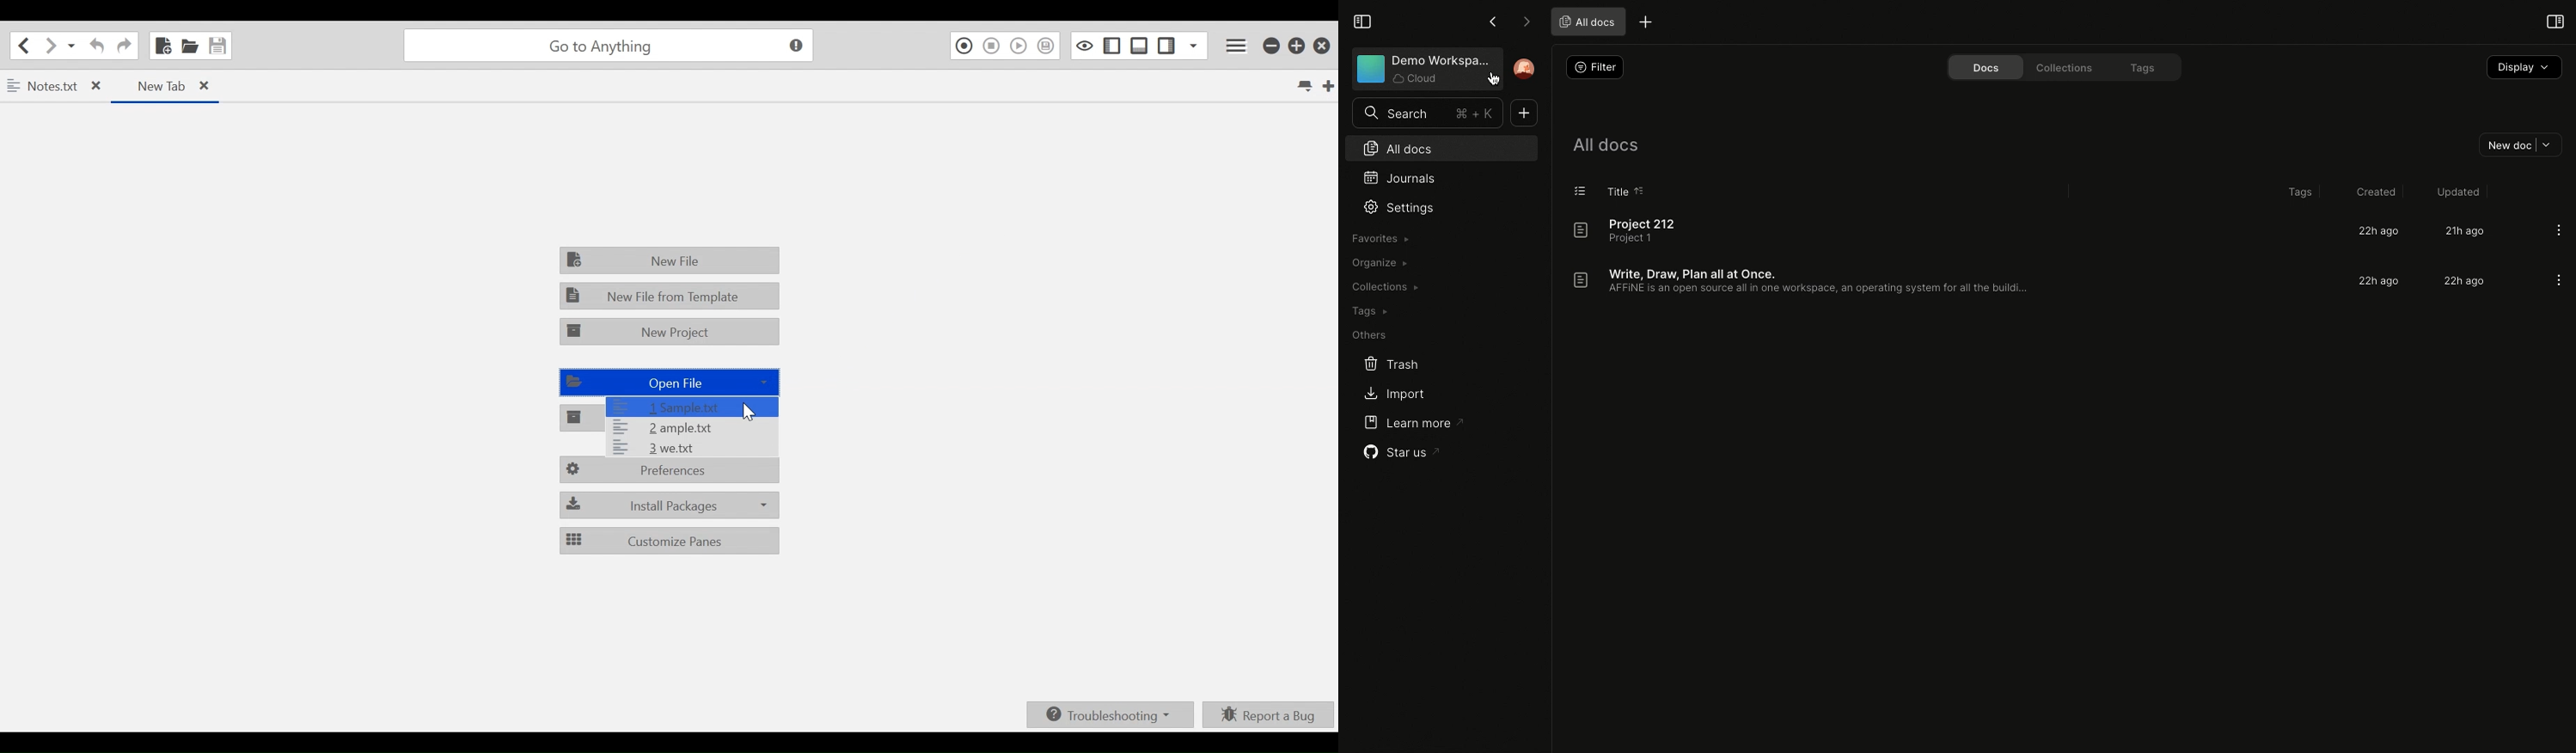 The image size is (2576, 756). What do you see at coordinates (1368, 311) in the screenshot?
I see `Tags` at bounding box center [1368, 311].